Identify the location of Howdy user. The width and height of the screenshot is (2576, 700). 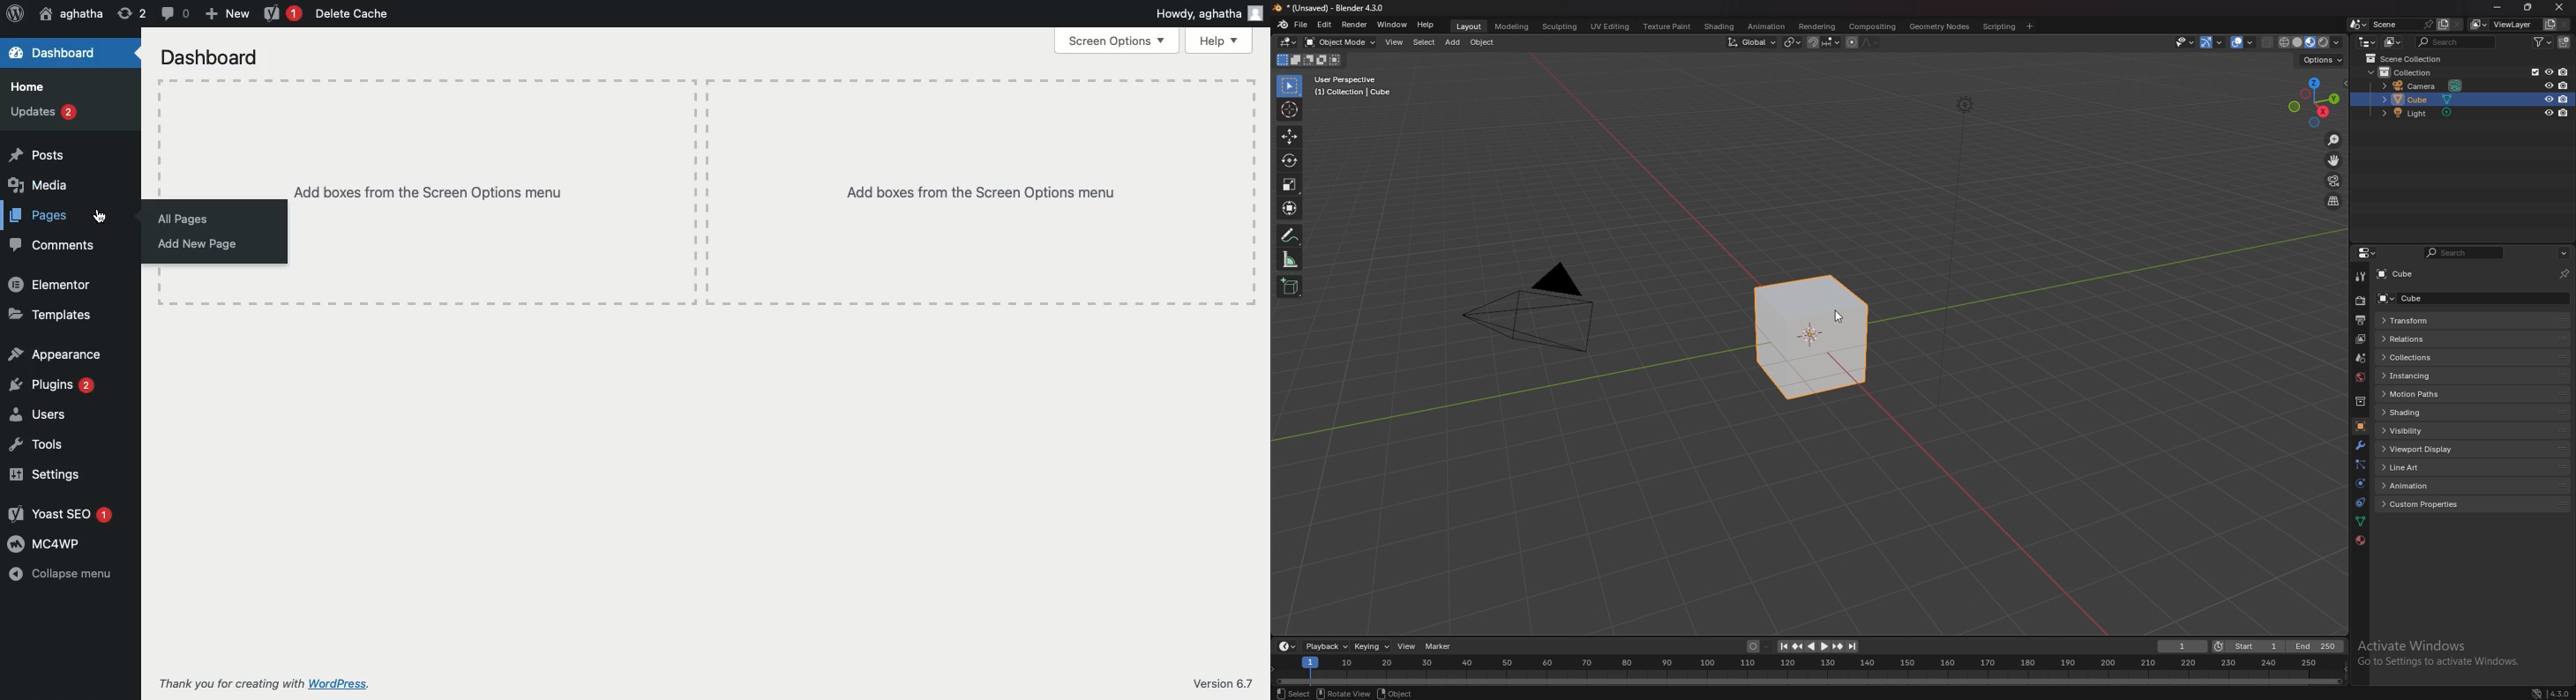
(1209, 13).